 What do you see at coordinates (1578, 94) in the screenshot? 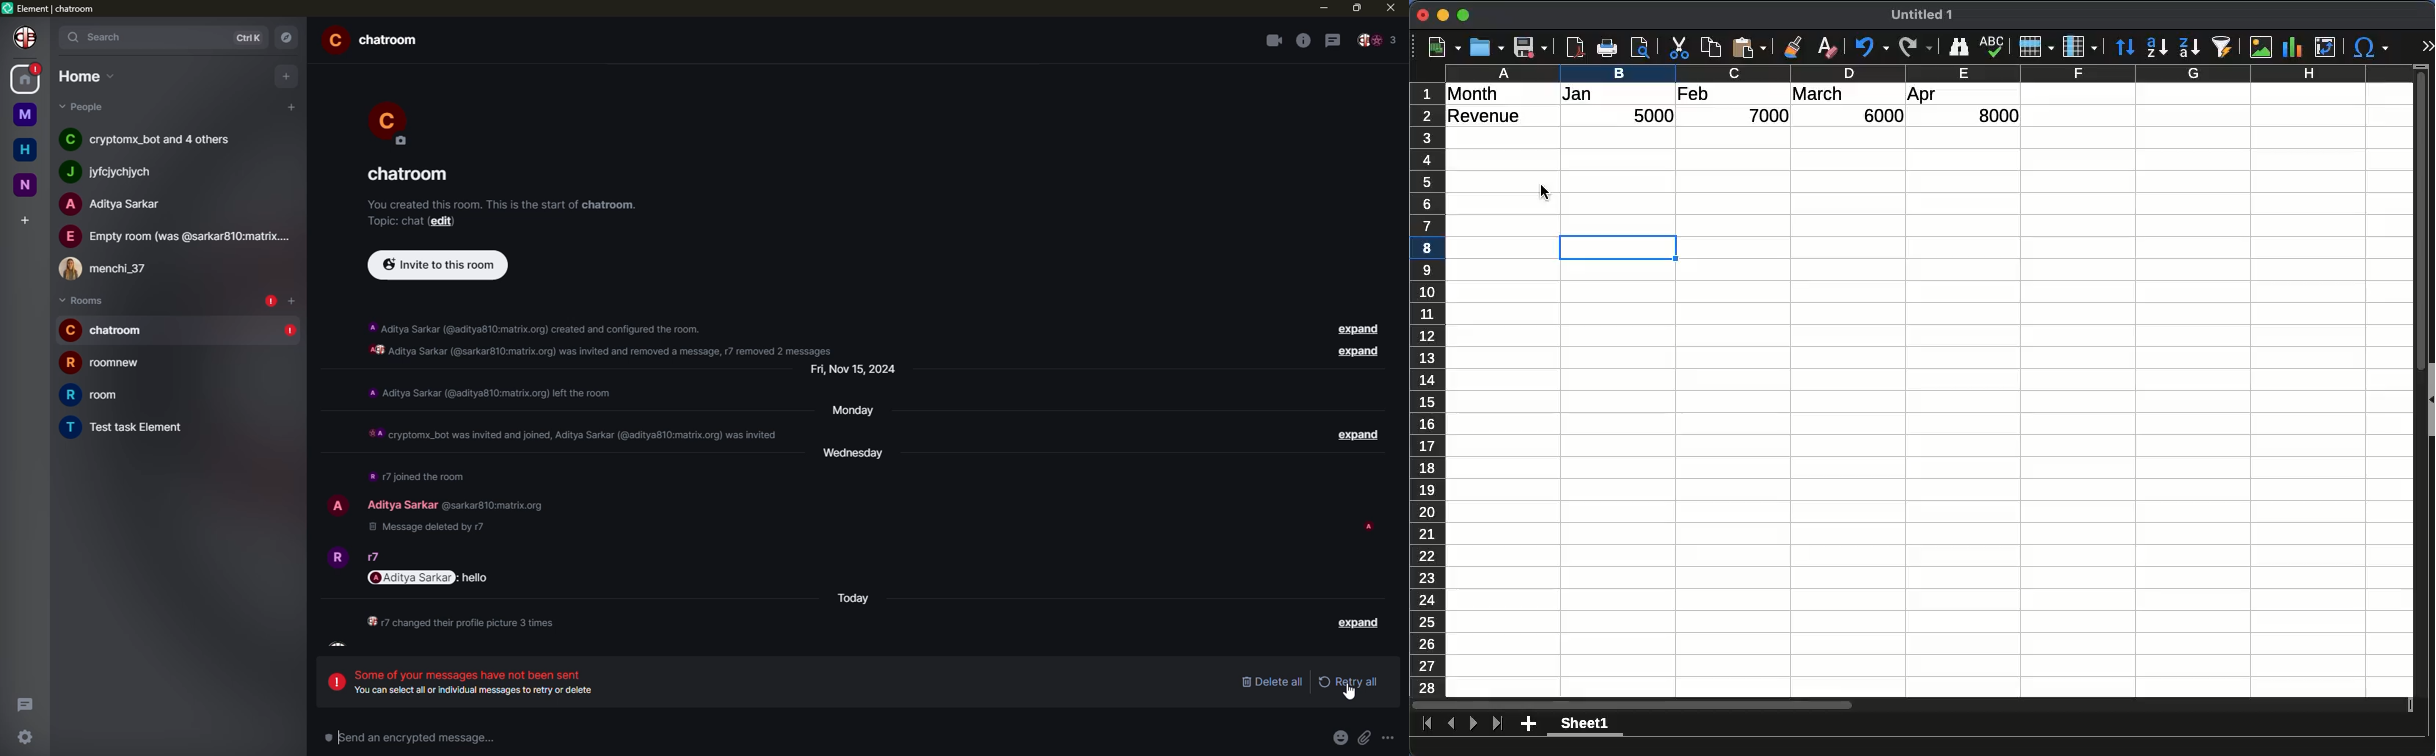
I see `jan` at bounding box center [1578, 94].